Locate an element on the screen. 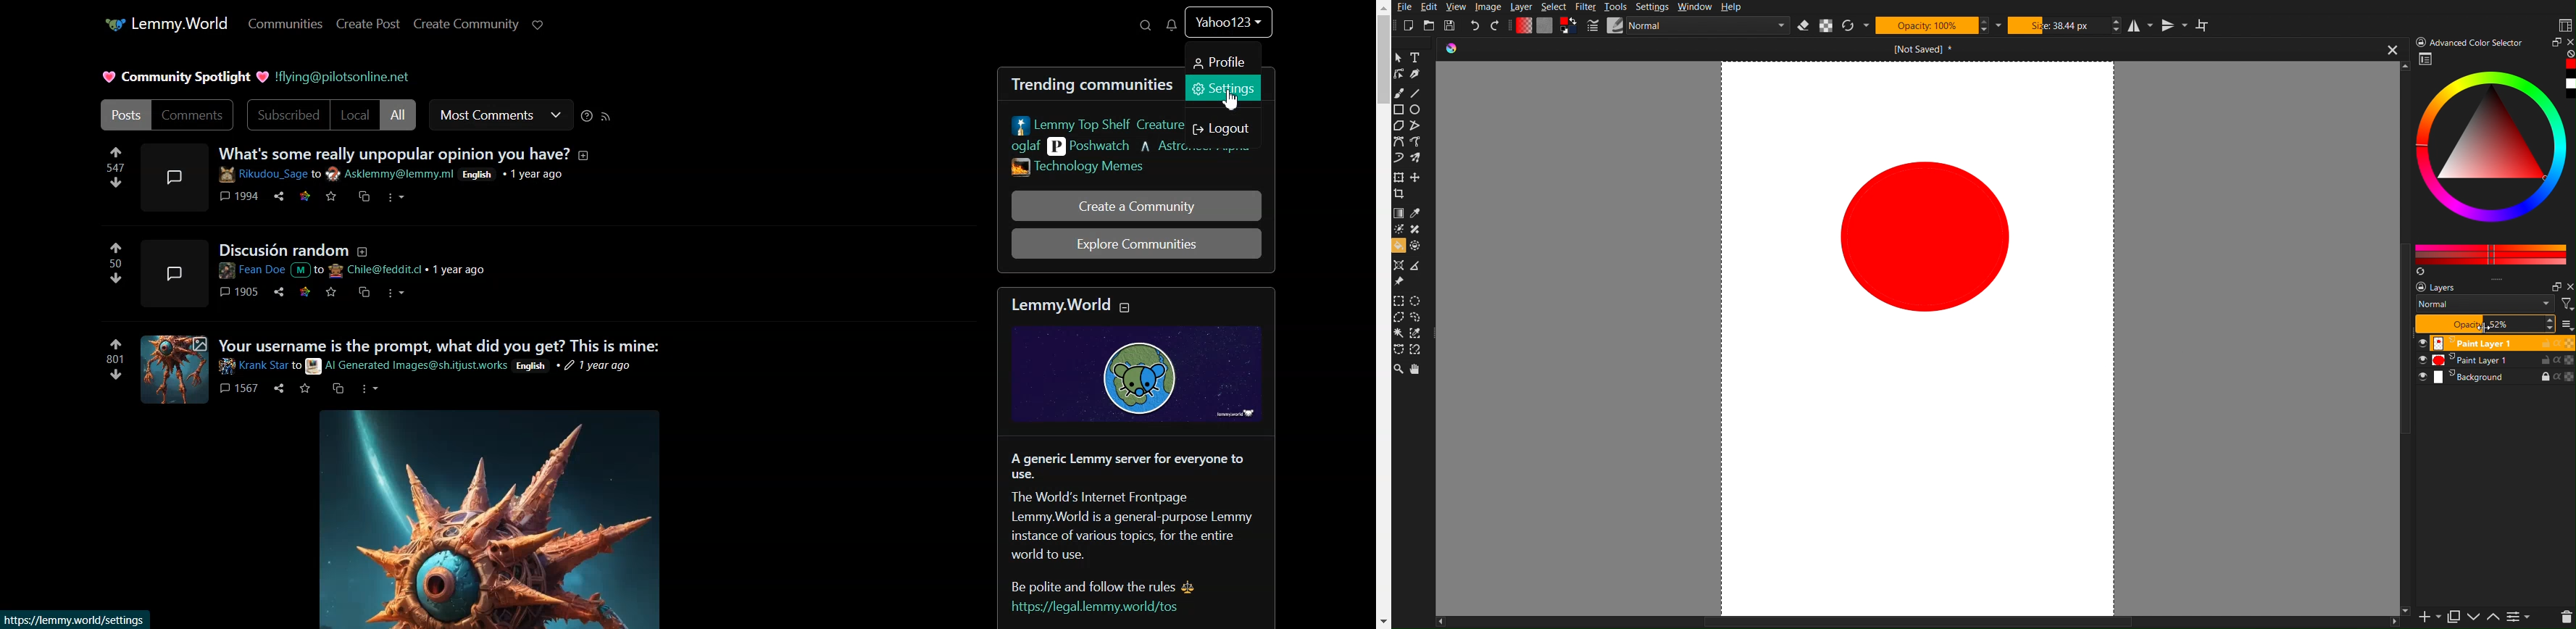  Vertical Mirror is located at coordinates (2176, 25).